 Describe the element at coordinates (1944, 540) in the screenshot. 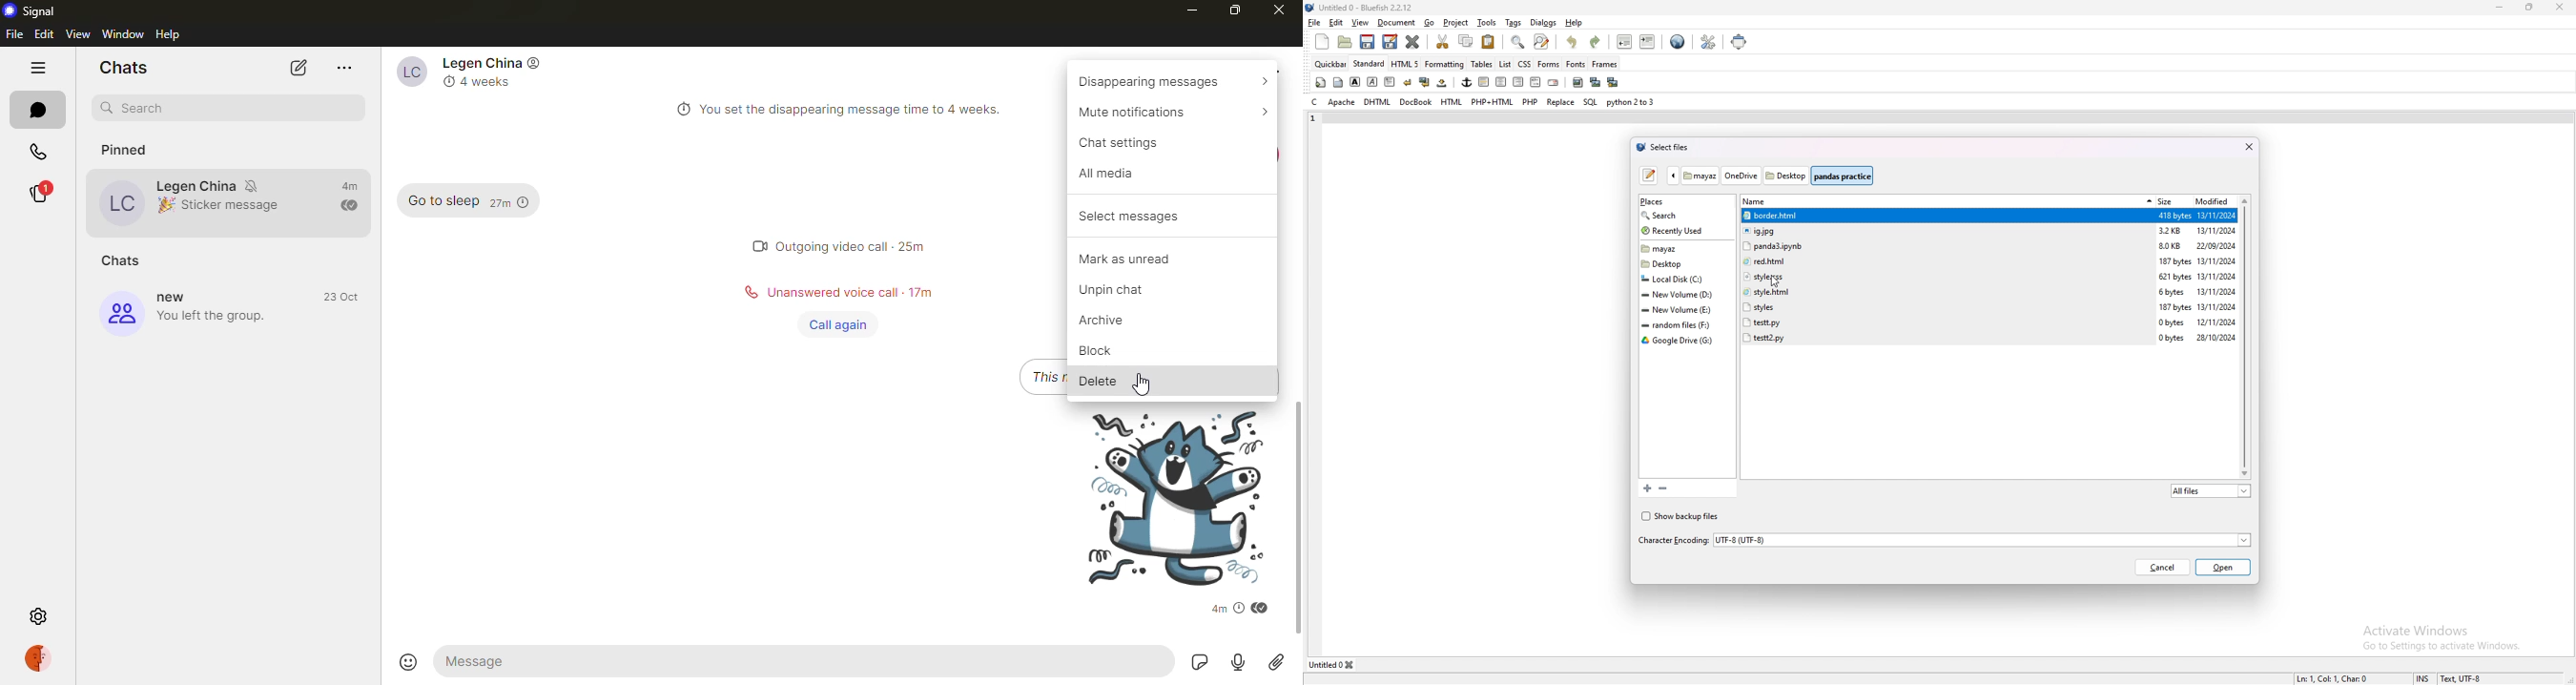

I see `character encoding` at that location.